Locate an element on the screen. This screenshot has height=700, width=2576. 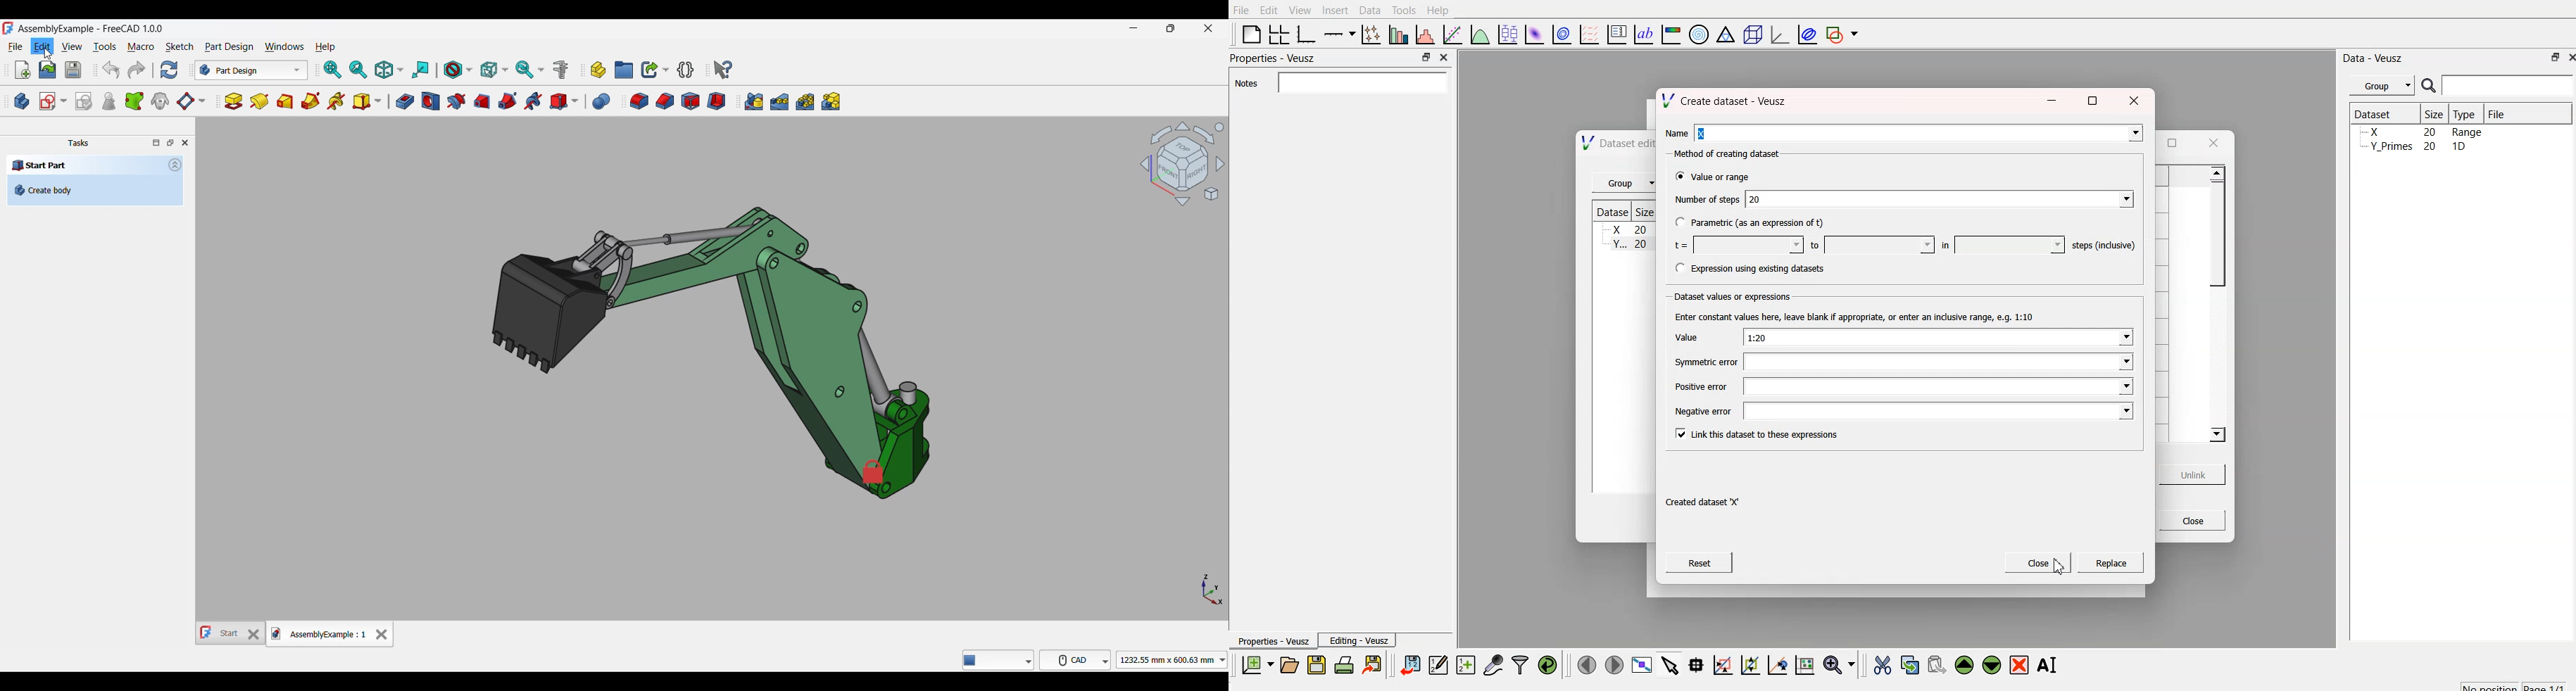
Fit selection is located at coordinates (358, 69).